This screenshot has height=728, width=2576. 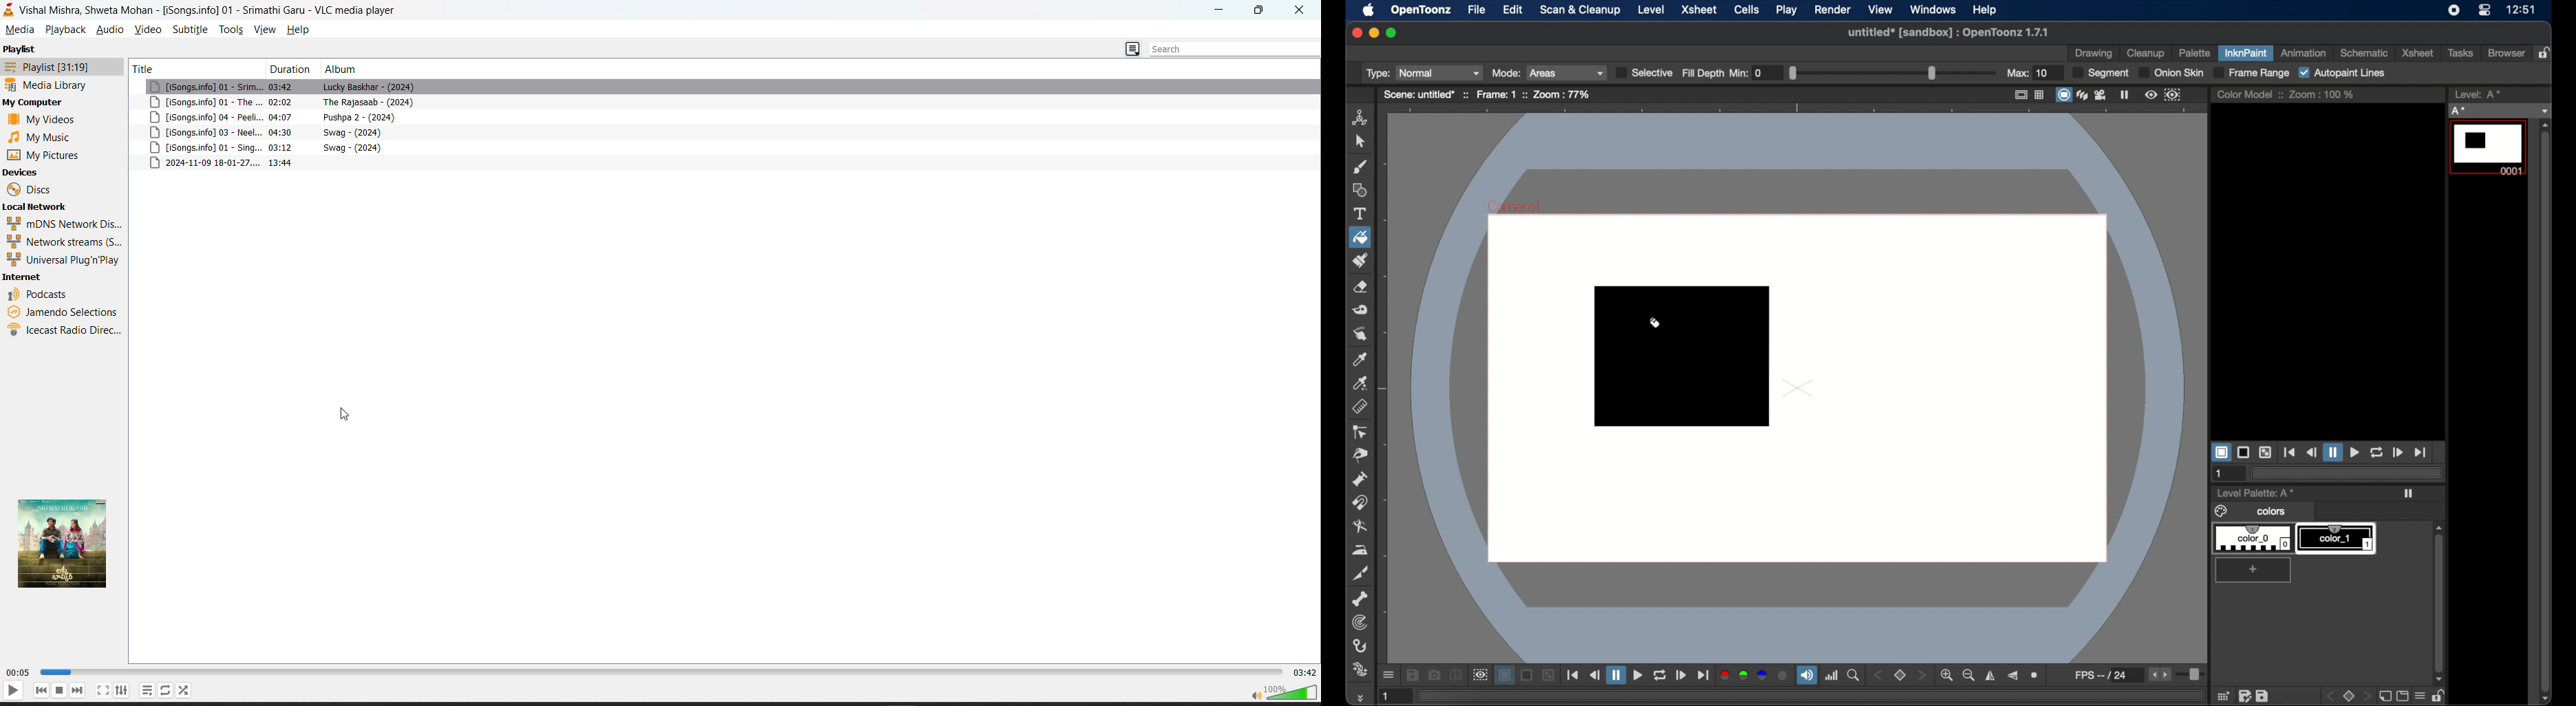 What do you see at coordinates (2490, 148) in the screenshot?
I see `level 0001` at bounding box center [2490, 148].